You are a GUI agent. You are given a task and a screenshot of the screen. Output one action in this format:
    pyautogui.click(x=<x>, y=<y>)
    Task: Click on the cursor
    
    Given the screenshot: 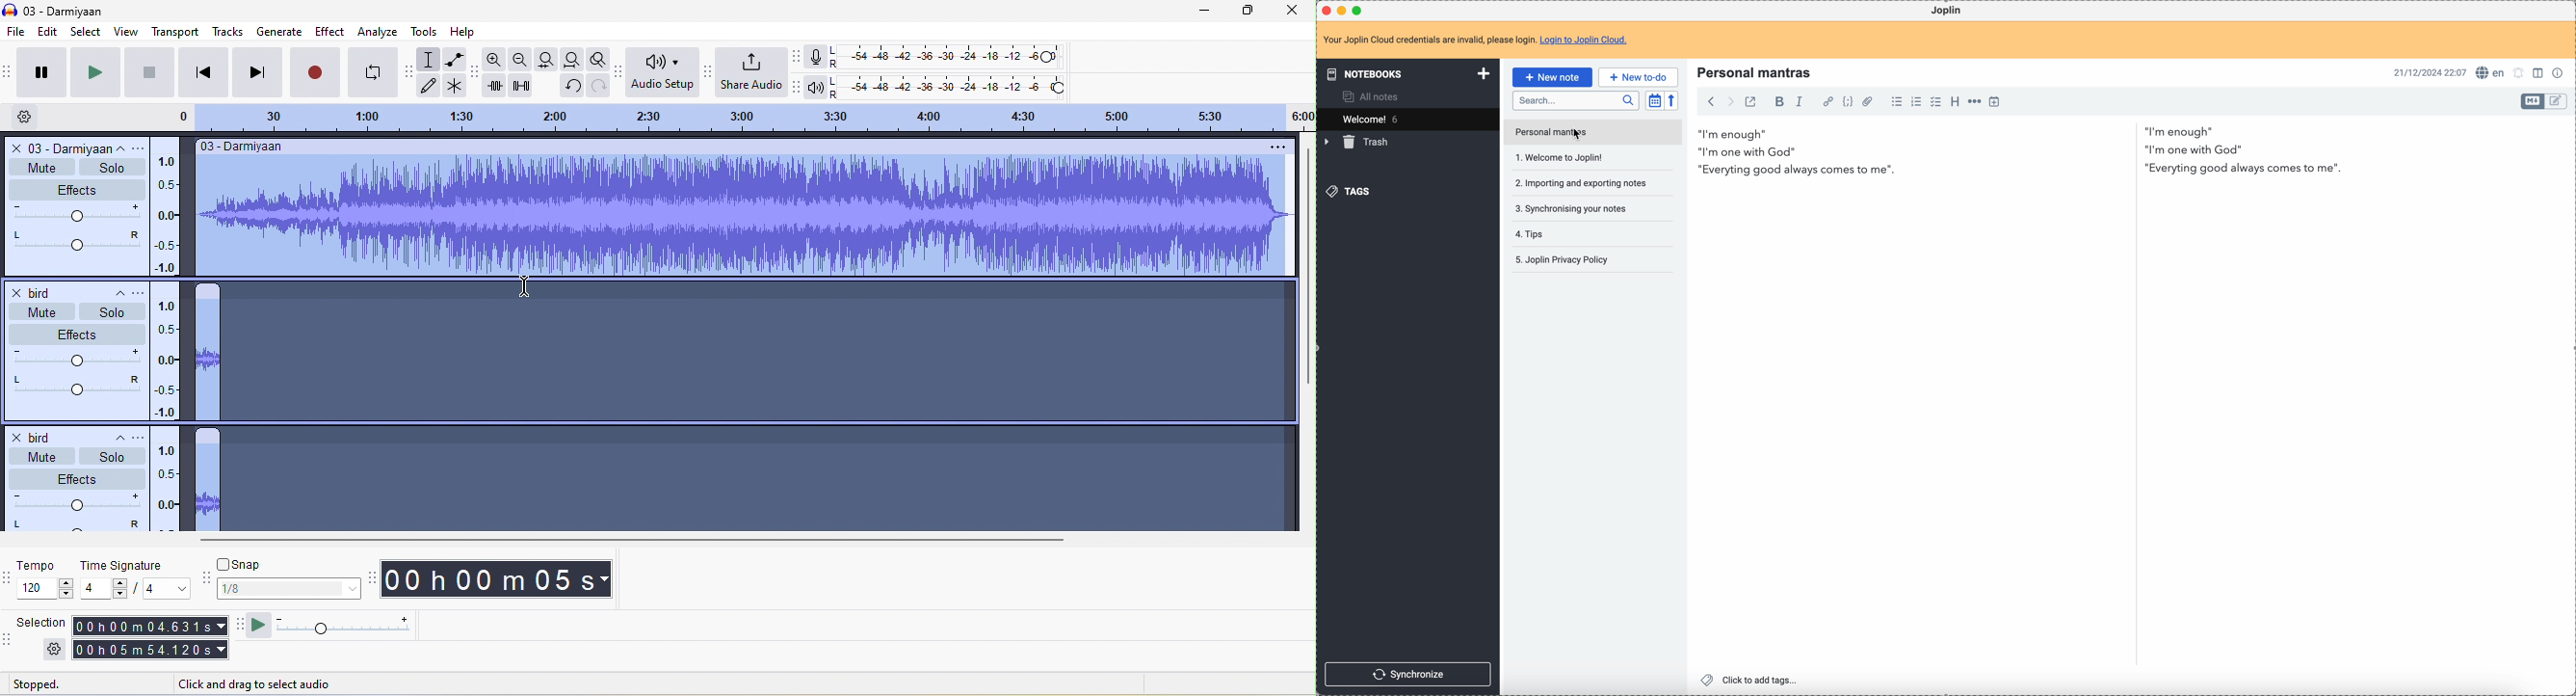 What is the action you would take?
    pyautogui.click(x=1578, y=132)
    